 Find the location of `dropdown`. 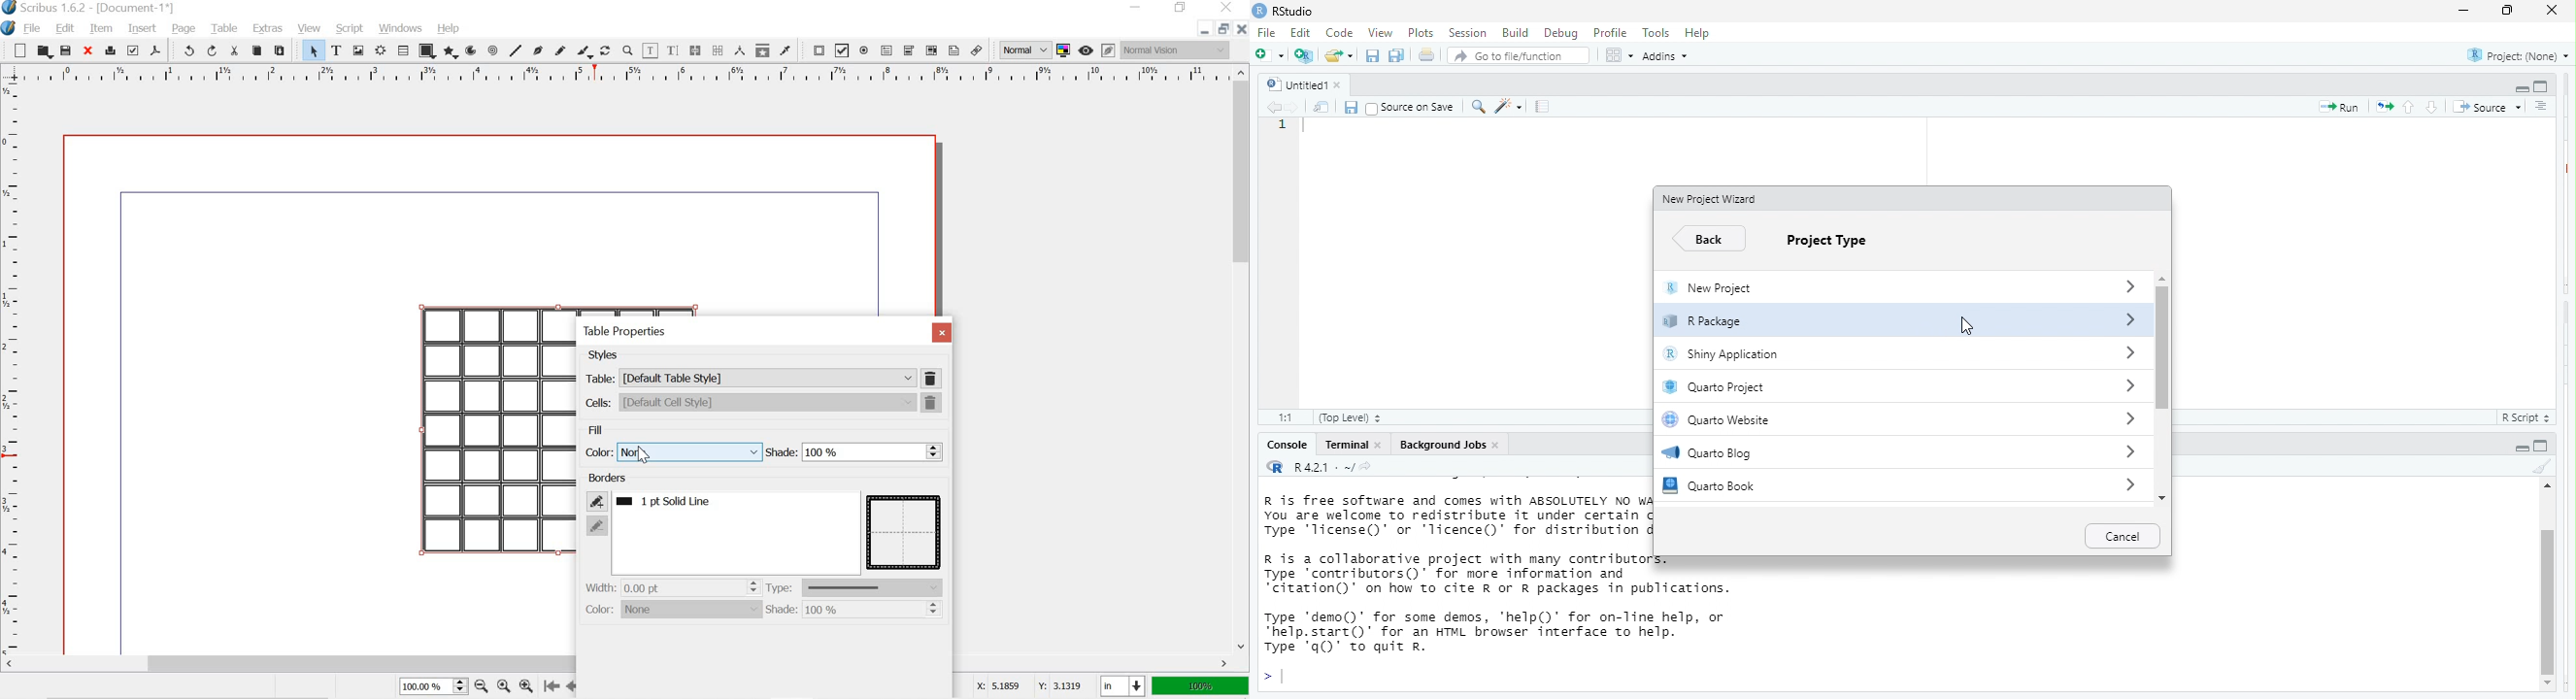

dropdown is located at coordinates (2125, 385).